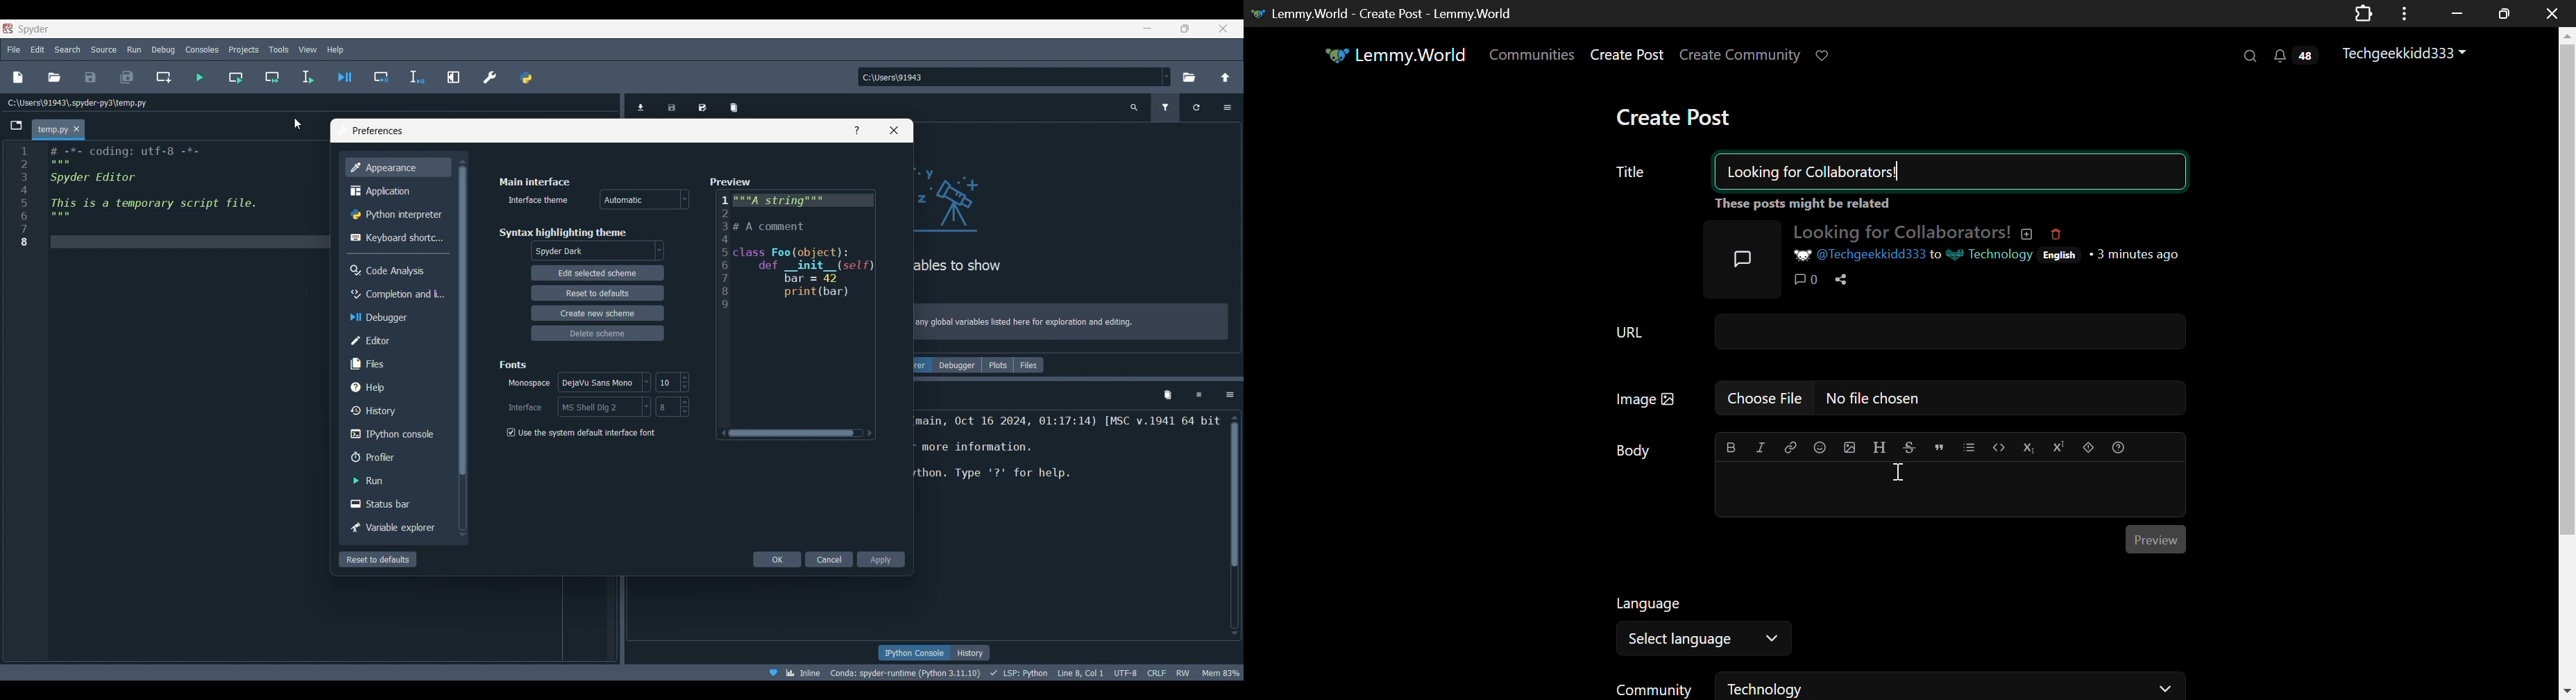  Describe the element at coordinates (396, 215) in the screenshot. I see `Python interpreter` at that location.